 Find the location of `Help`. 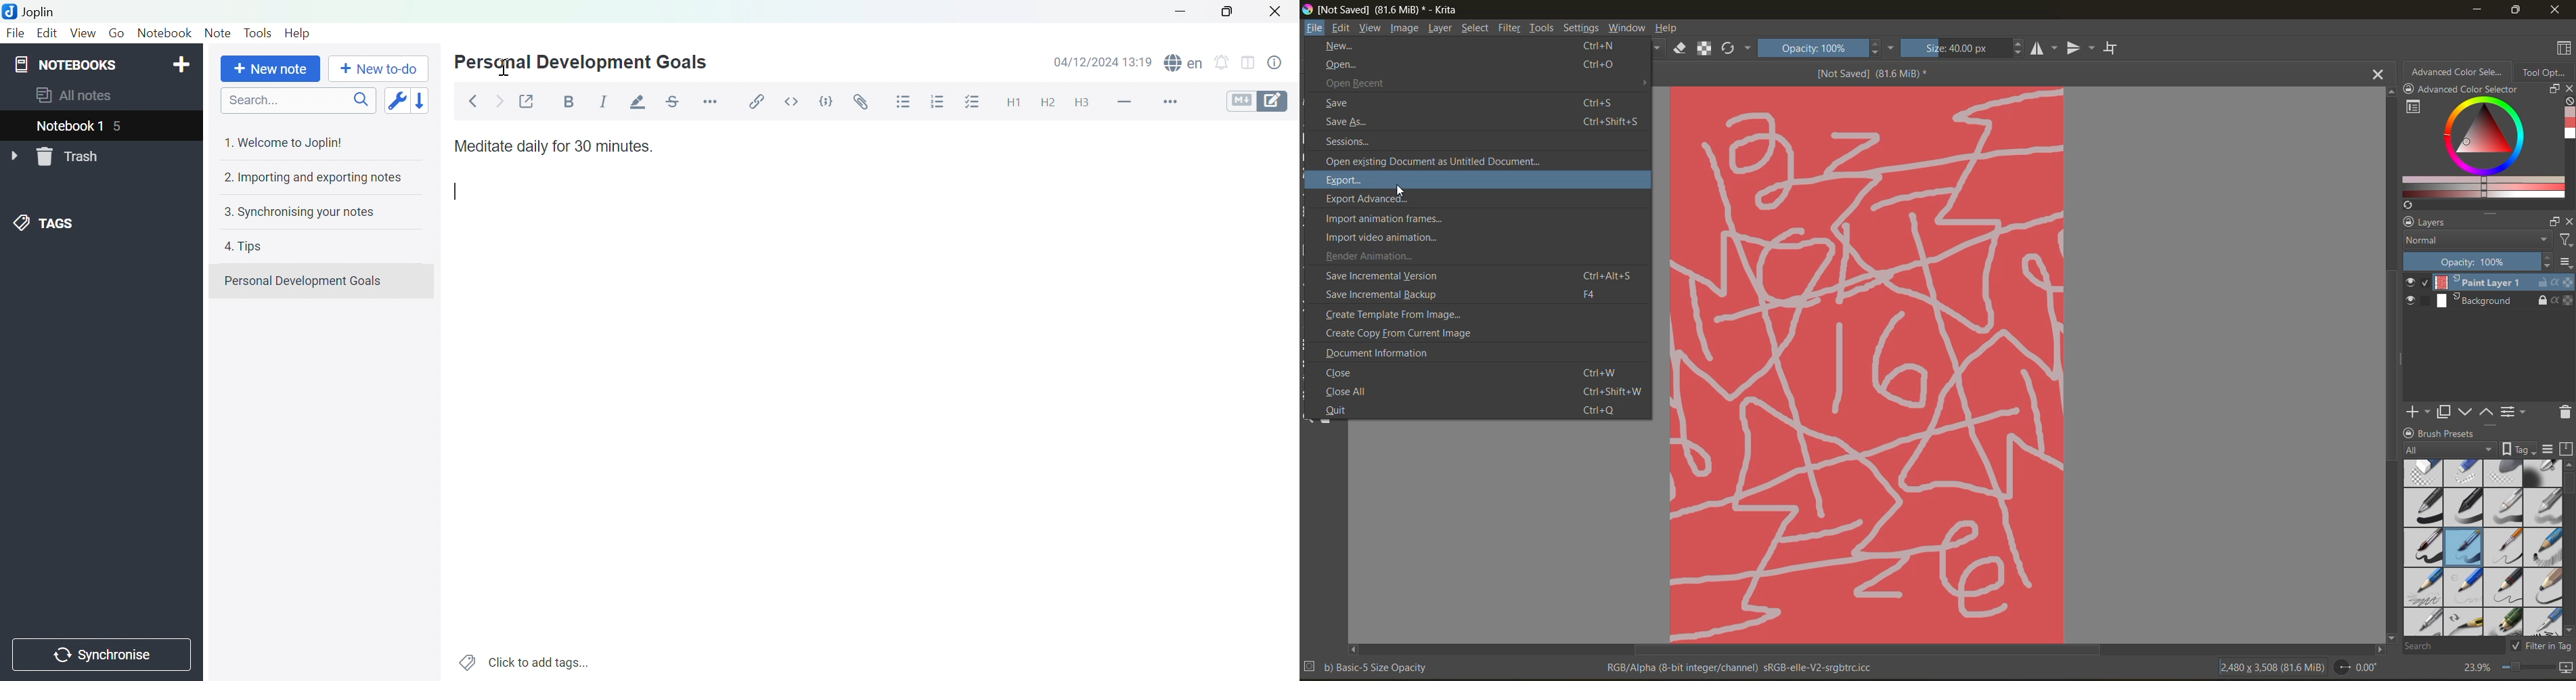

Help is located at coordinates (298, 34).